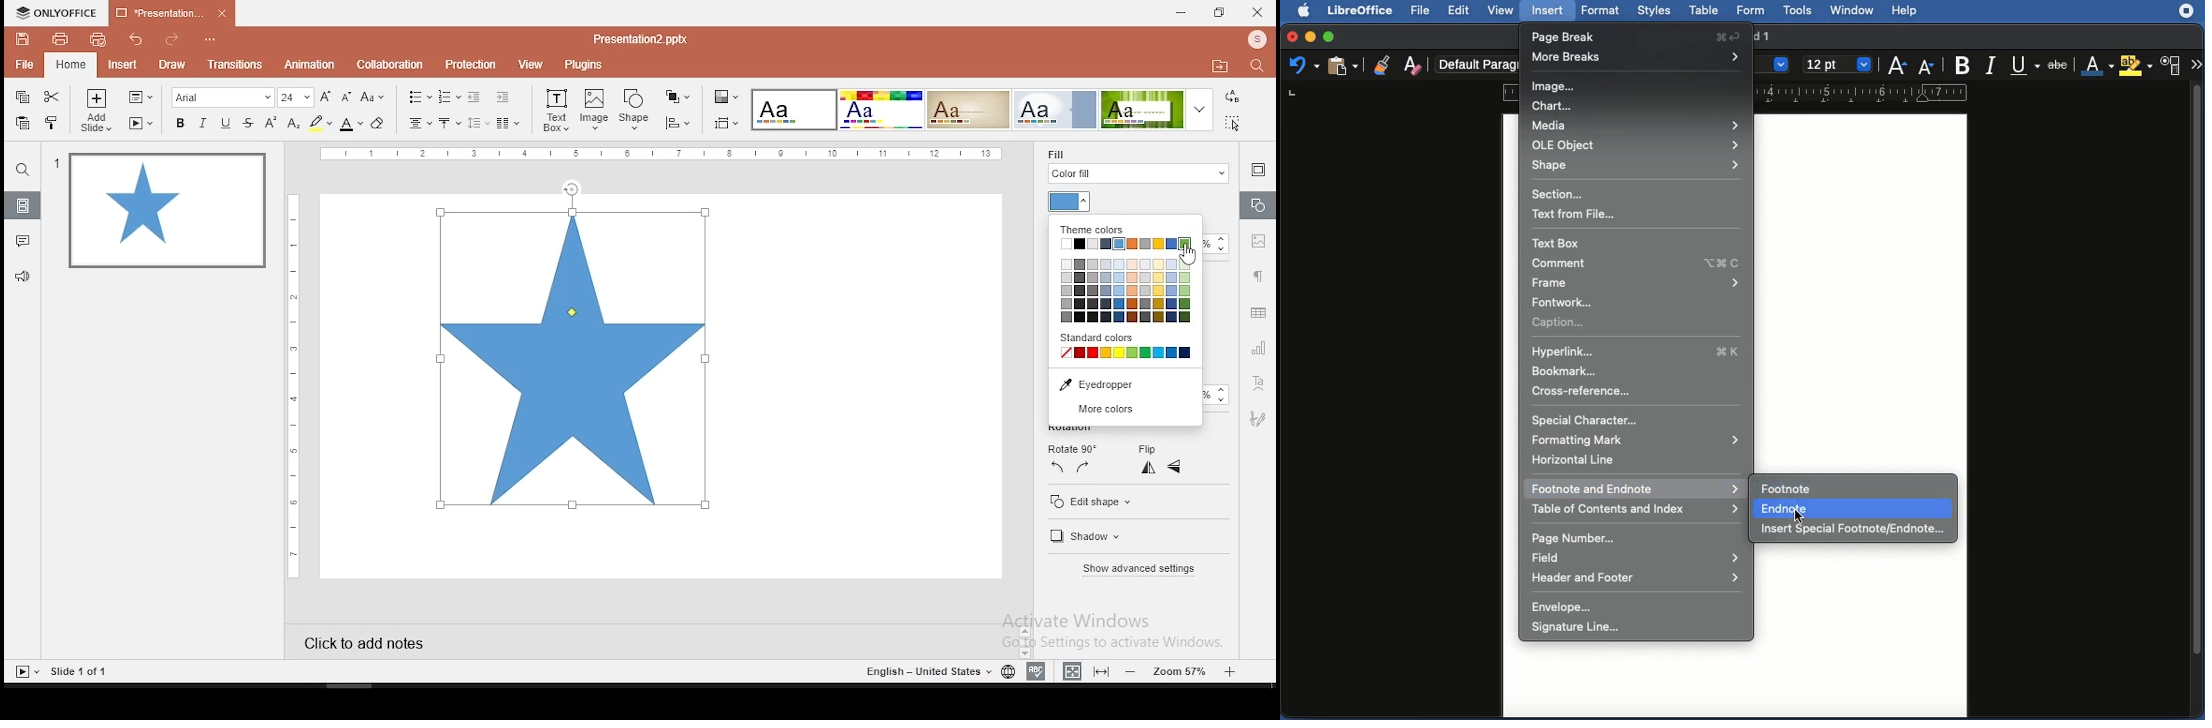 The width and height of the screenshot is (2212, 728). What do you see at coordinates (1929, 63) in the screenshot?
I see `Decrease size` at bounding box center [1929, 63].